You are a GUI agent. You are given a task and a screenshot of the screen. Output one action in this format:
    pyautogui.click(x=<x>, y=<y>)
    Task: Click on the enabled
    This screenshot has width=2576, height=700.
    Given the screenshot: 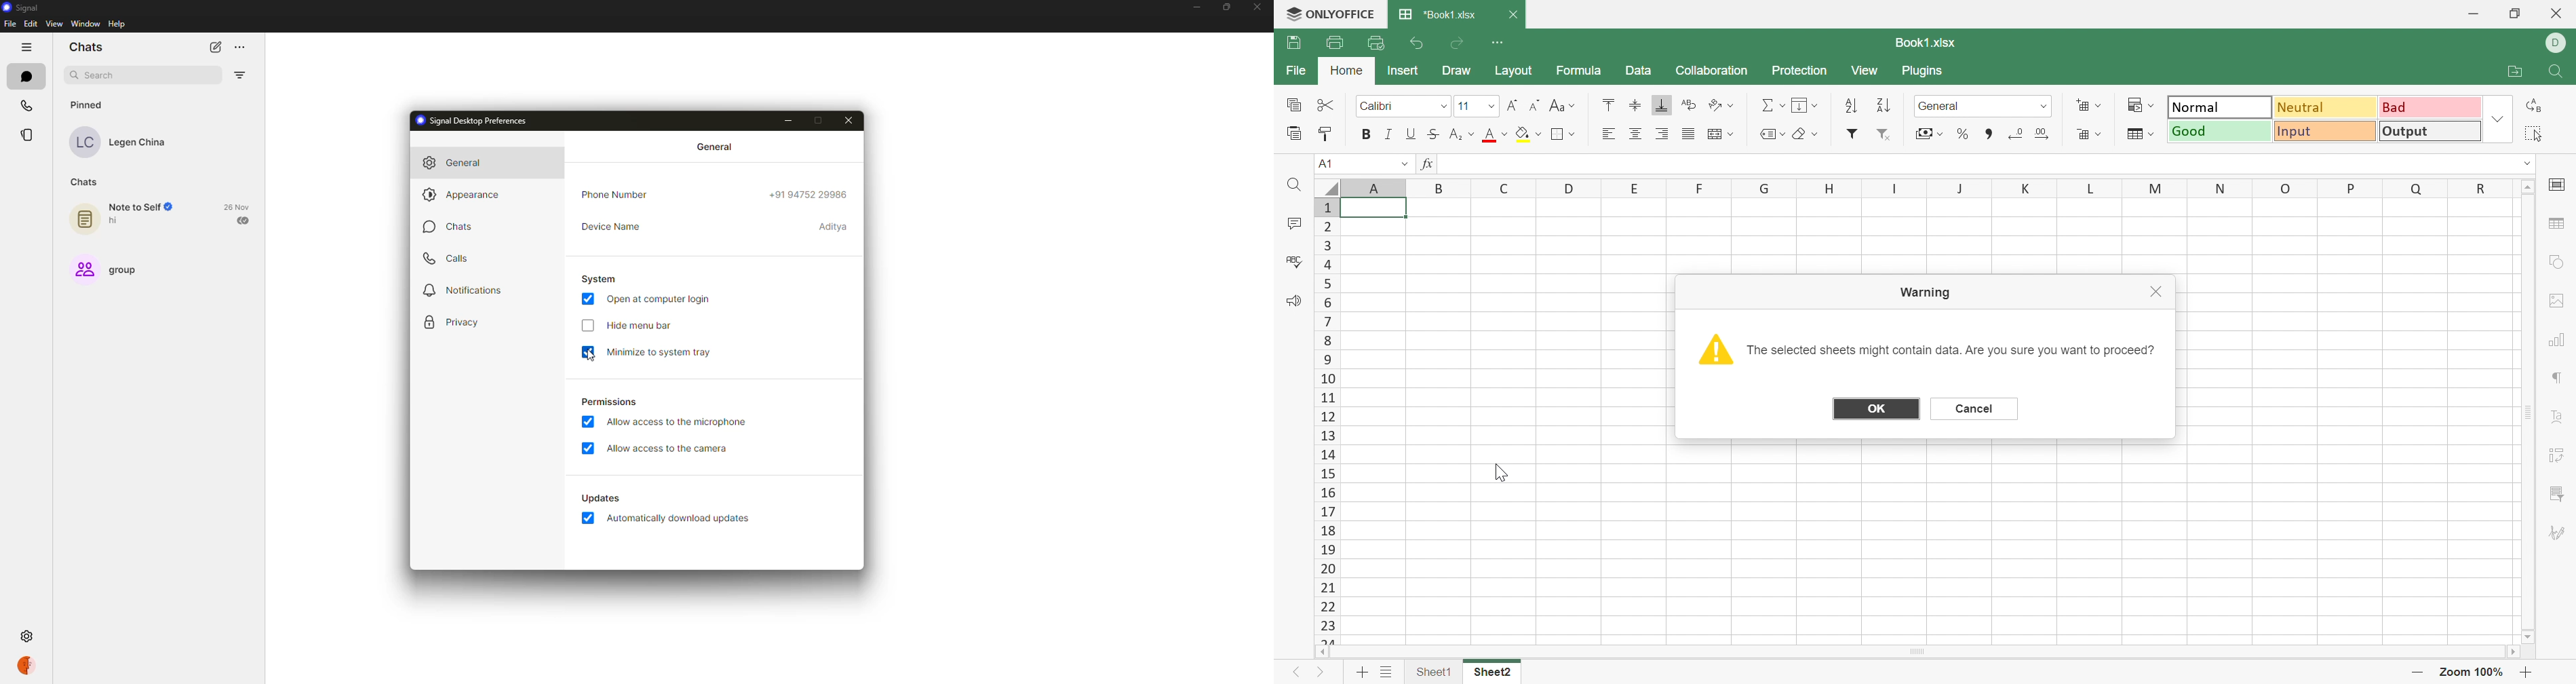 What is the action you would take?
    pyautogui.click(x=587, y=519)
    